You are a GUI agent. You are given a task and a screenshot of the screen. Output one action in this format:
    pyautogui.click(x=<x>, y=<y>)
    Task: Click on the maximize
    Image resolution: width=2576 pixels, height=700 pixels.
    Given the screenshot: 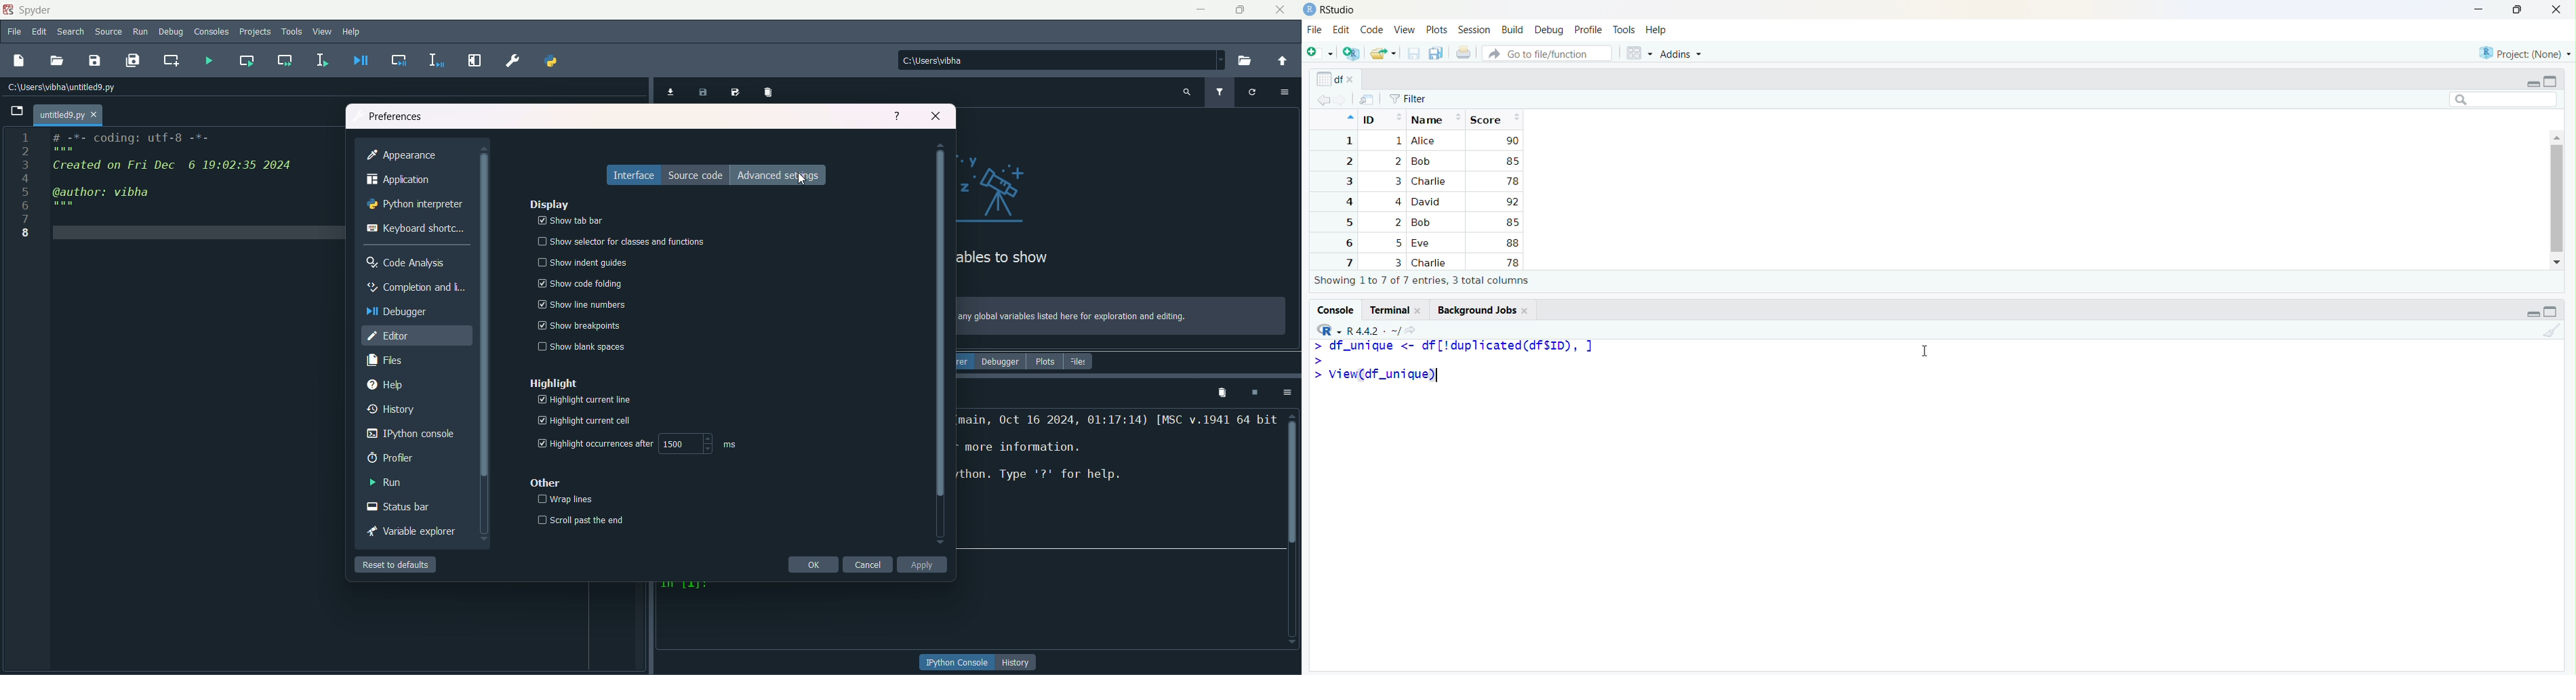 What is the action you would take?
    pyautogui.click(x=2551, y=312)
    